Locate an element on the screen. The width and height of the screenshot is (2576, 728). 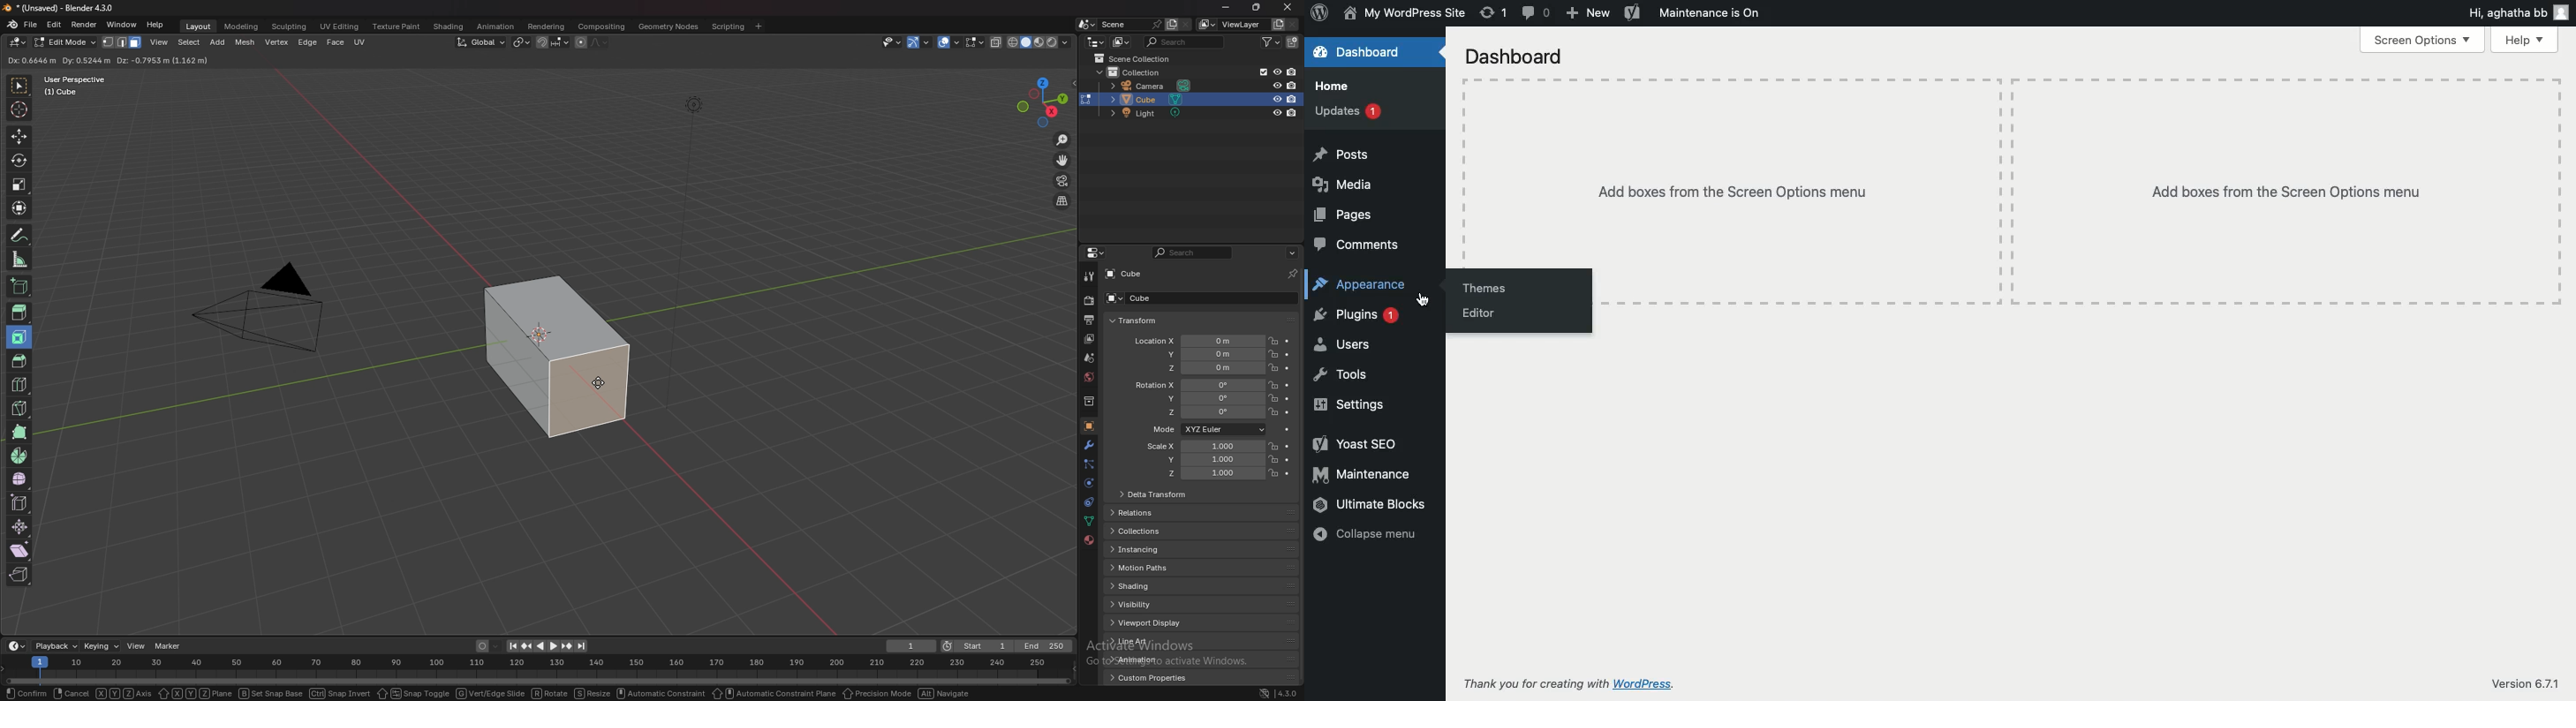
jump to endpoint is located at coordinates (511, 646).